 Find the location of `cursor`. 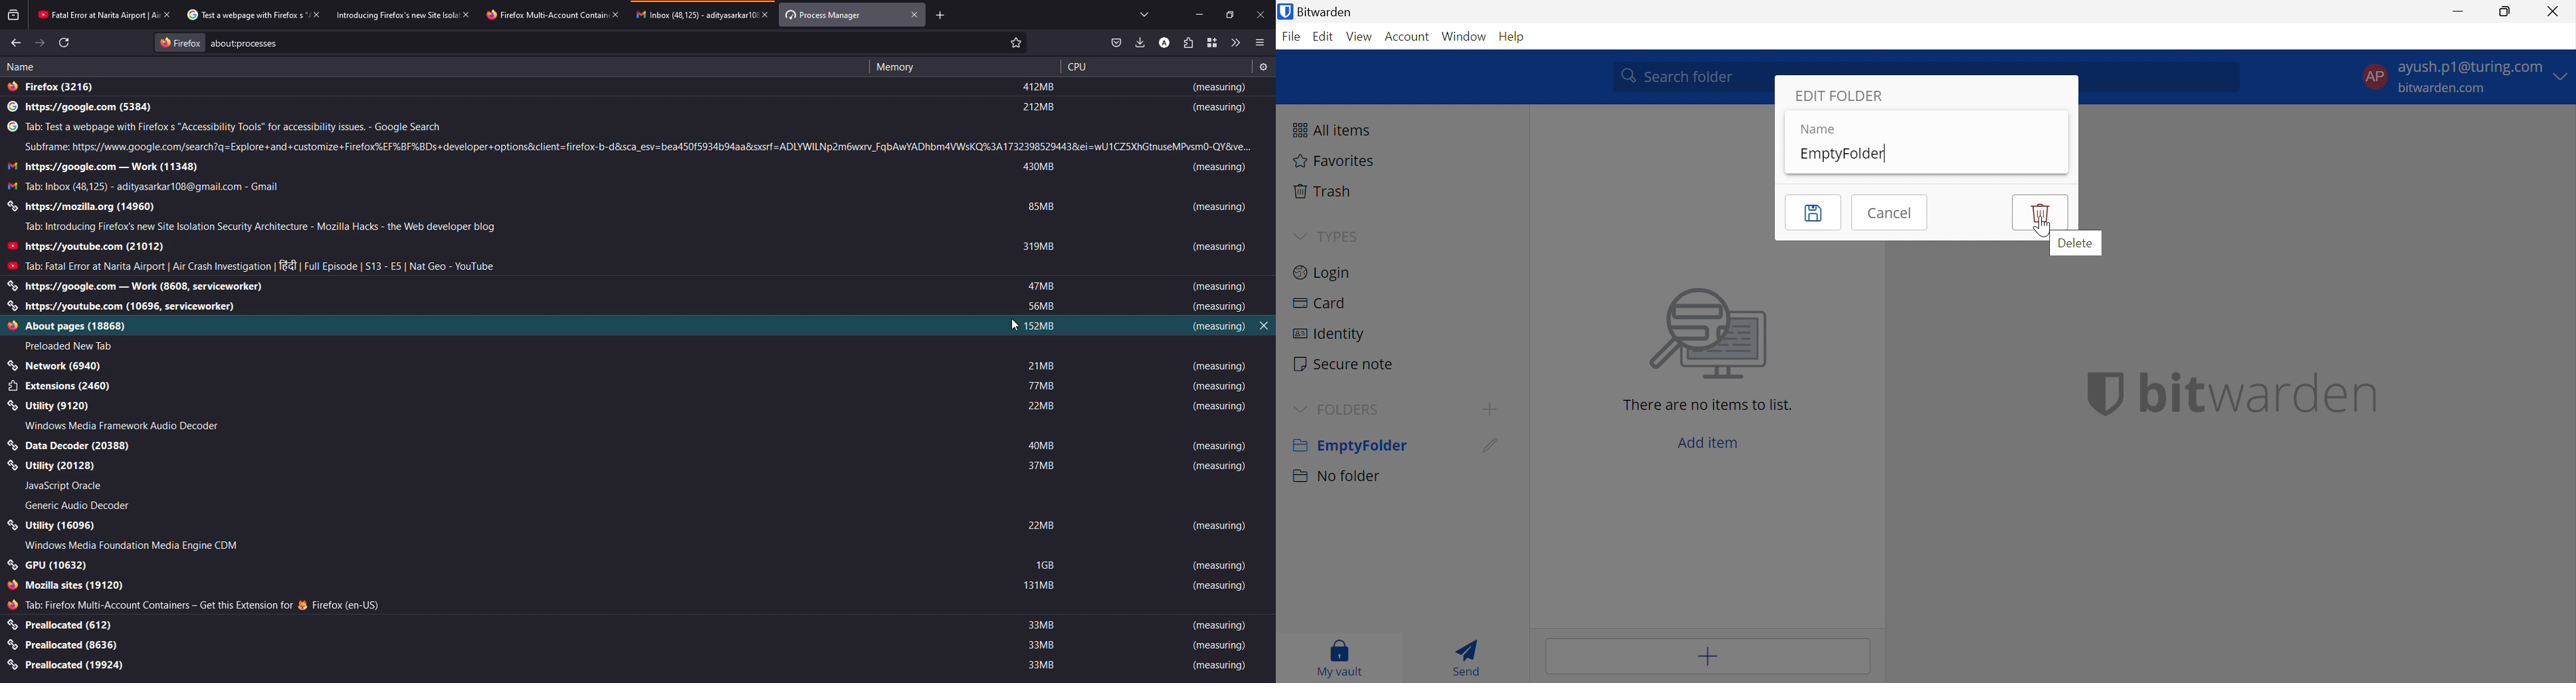

cursor is located at coordinates (2042, 228).